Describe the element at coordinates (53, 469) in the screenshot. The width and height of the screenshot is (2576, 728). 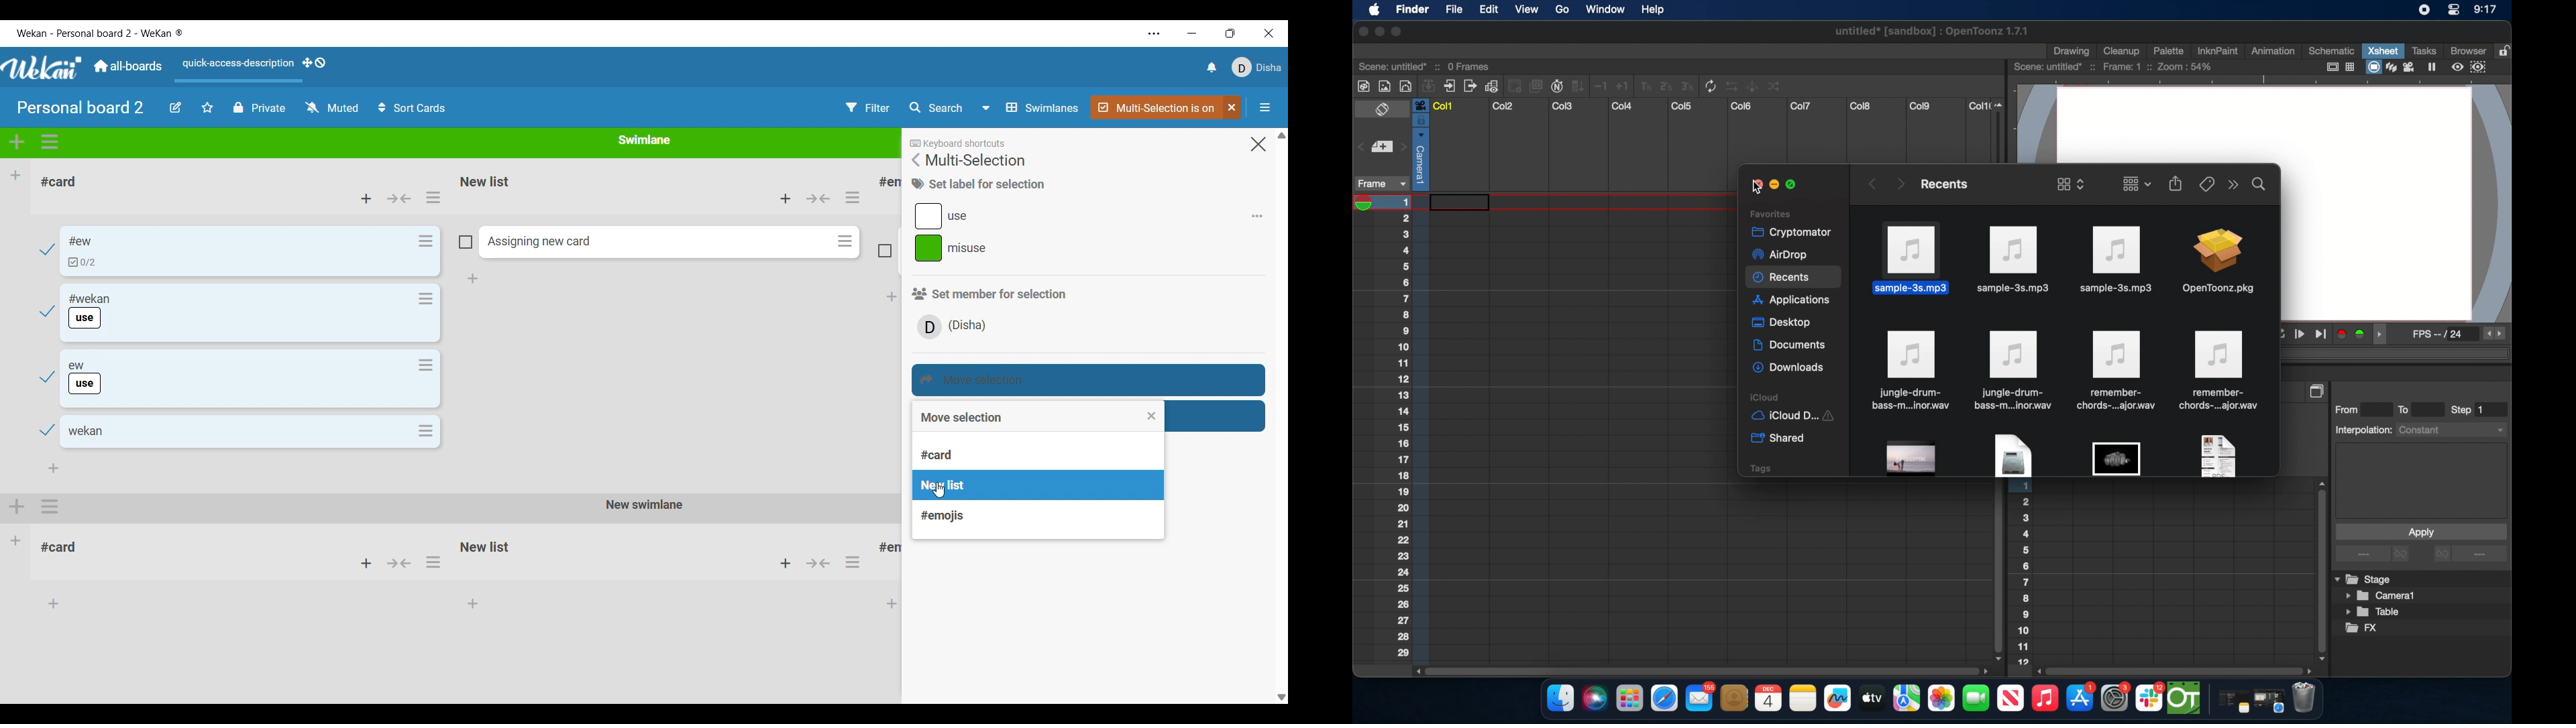
I see `Add card to bottom of list` at that location.